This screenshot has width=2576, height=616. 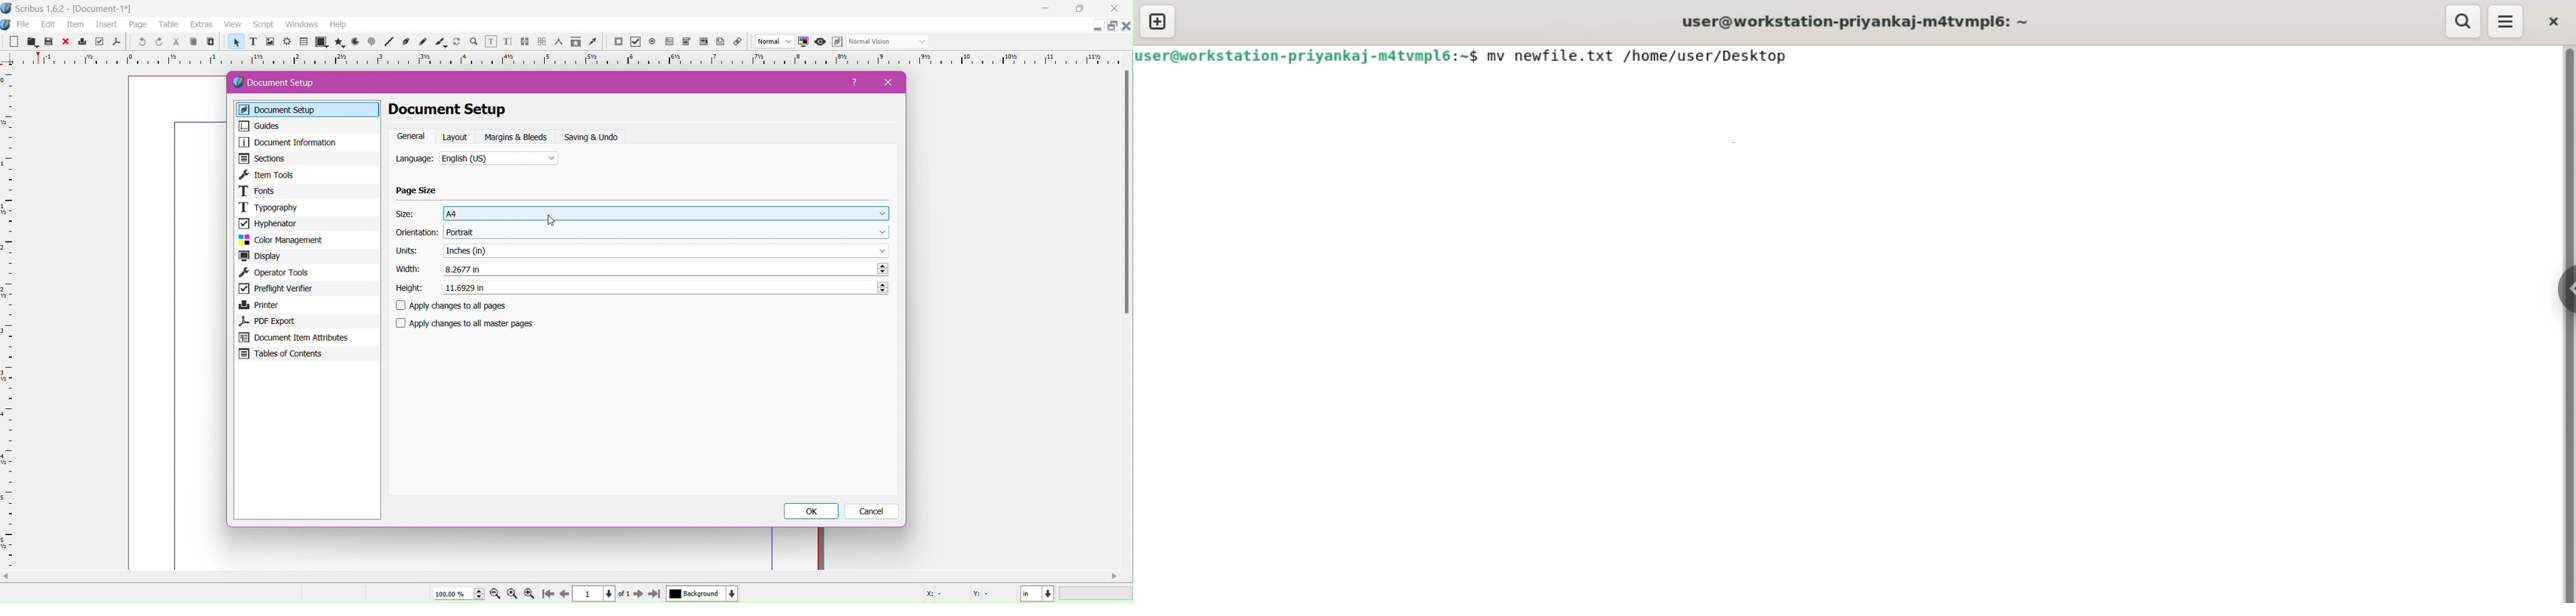 What do you see at coordinates (415, 160) in the screenshot?
I see `Language` at bounding box center [415, 160].